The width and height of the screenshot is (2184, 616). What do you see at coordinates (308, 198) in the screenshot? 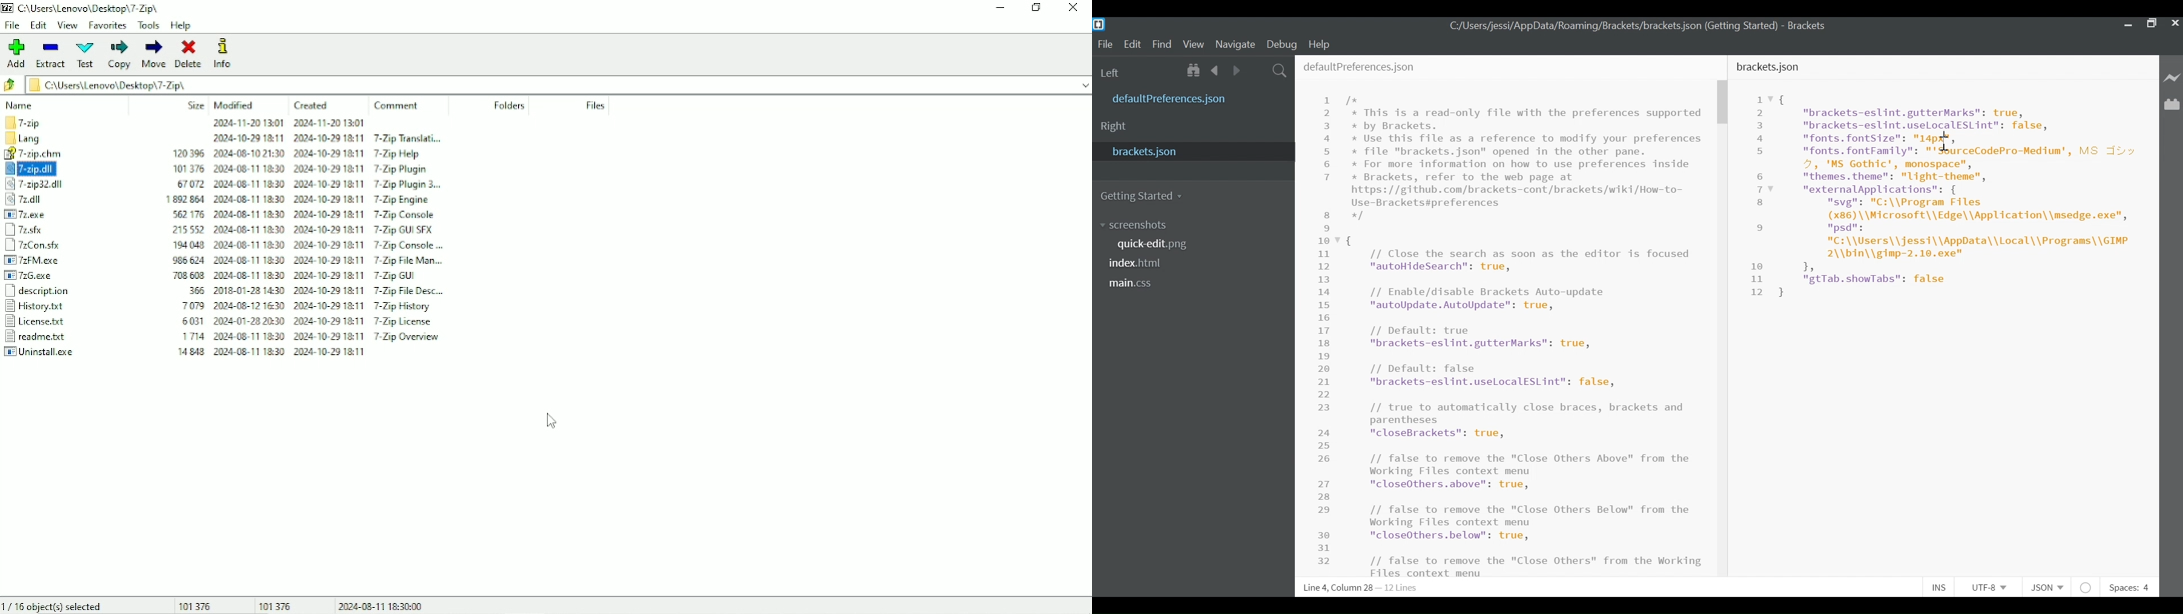
I see `1892864 2004-08-11 1230 2004-10-29 1811 7-Zip Engine` at bounding box center [308, 198].